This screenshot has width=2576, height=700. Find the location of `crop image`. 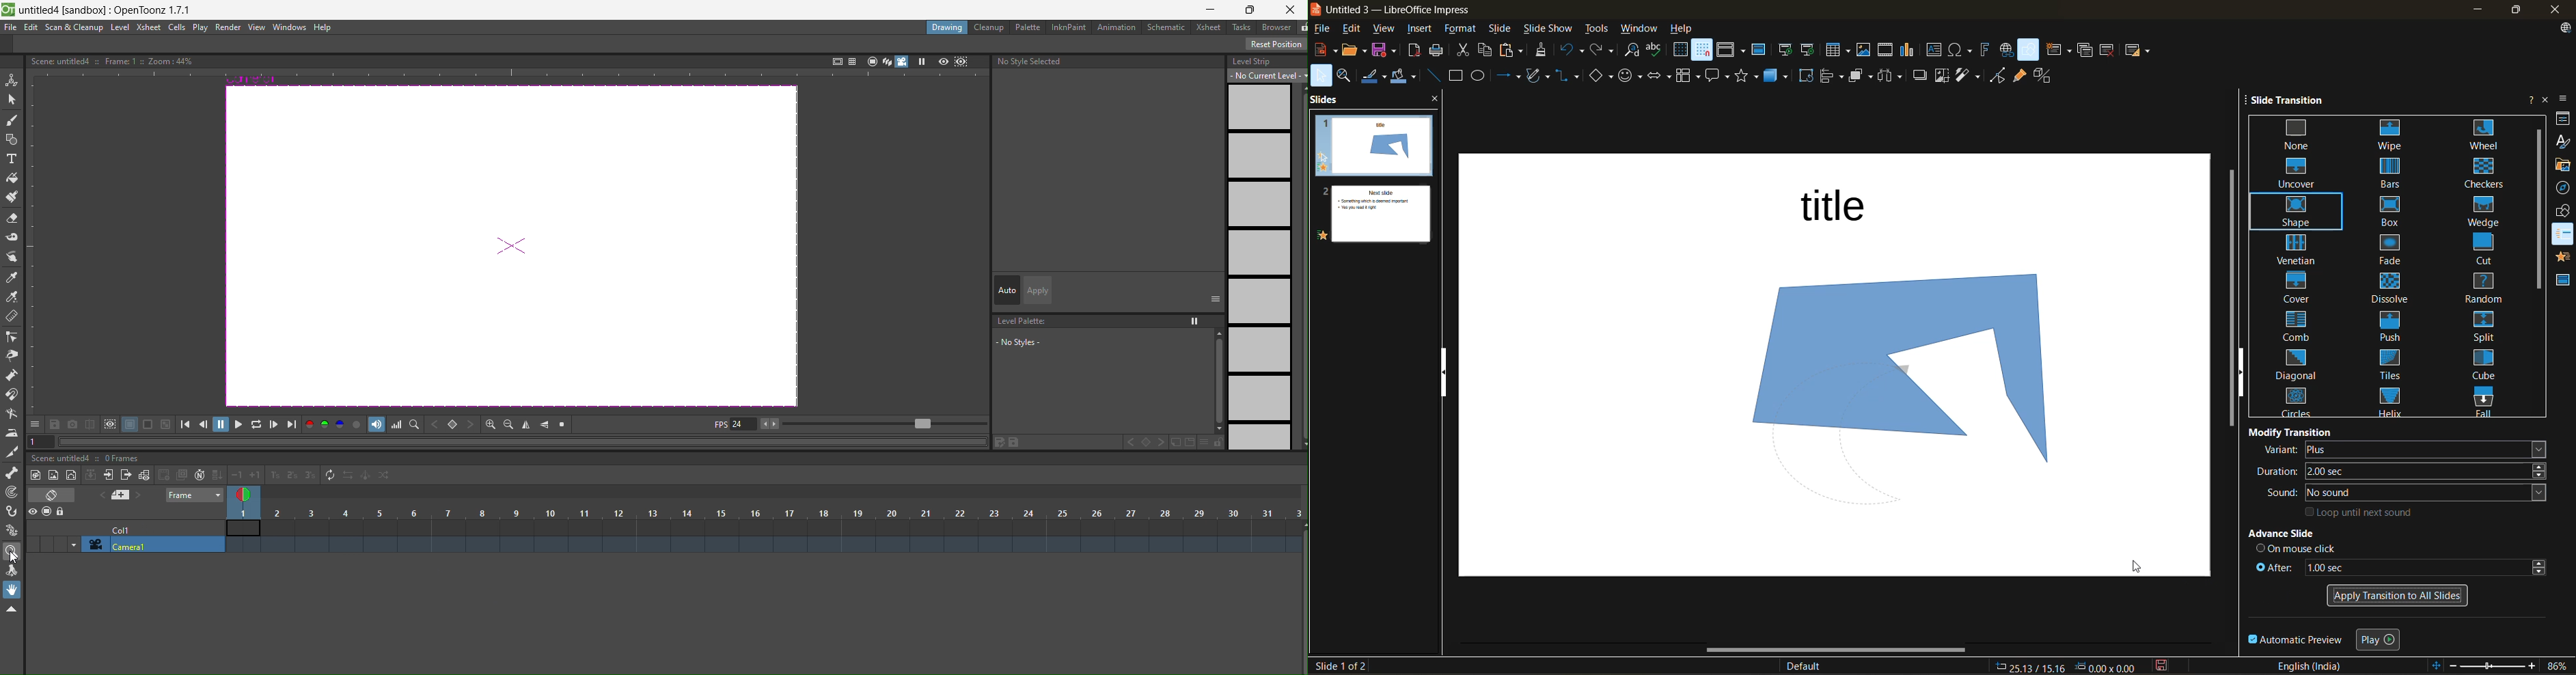

crop image is located at coordinates (1941, 75).